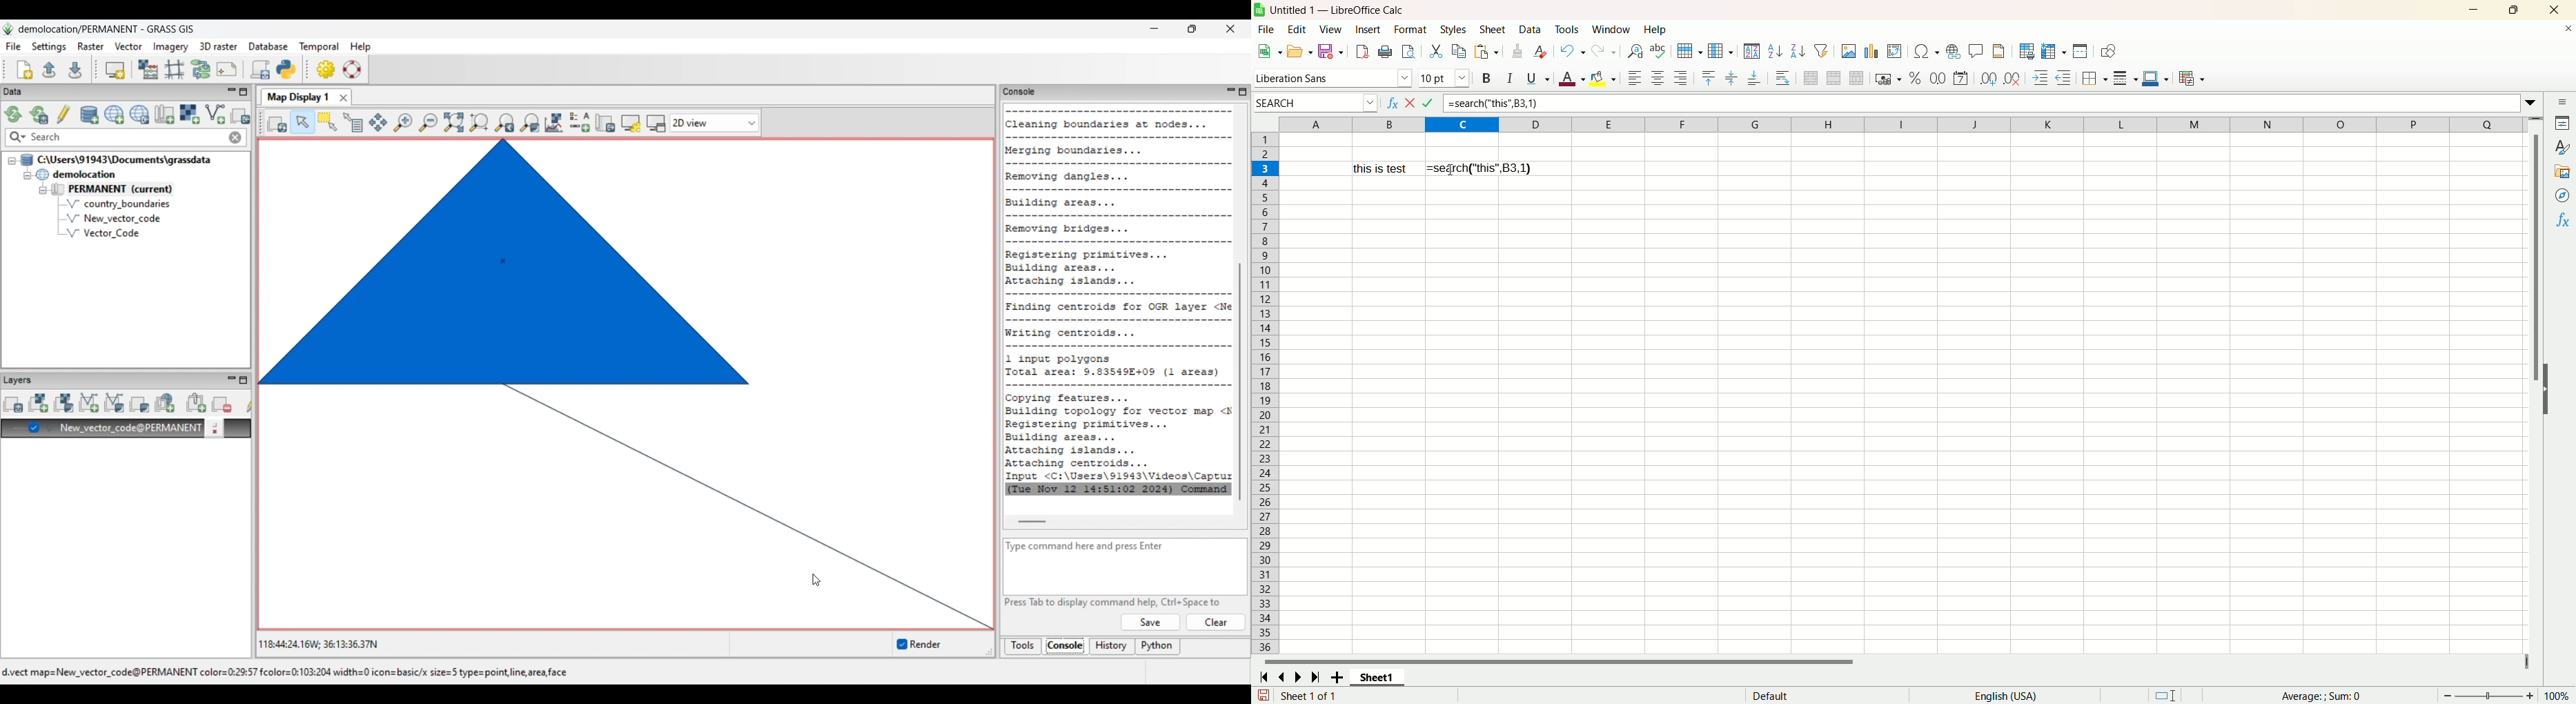 The width and height of the screenshot is (2576, 728). I want to click on italic, so click(1511, 77).